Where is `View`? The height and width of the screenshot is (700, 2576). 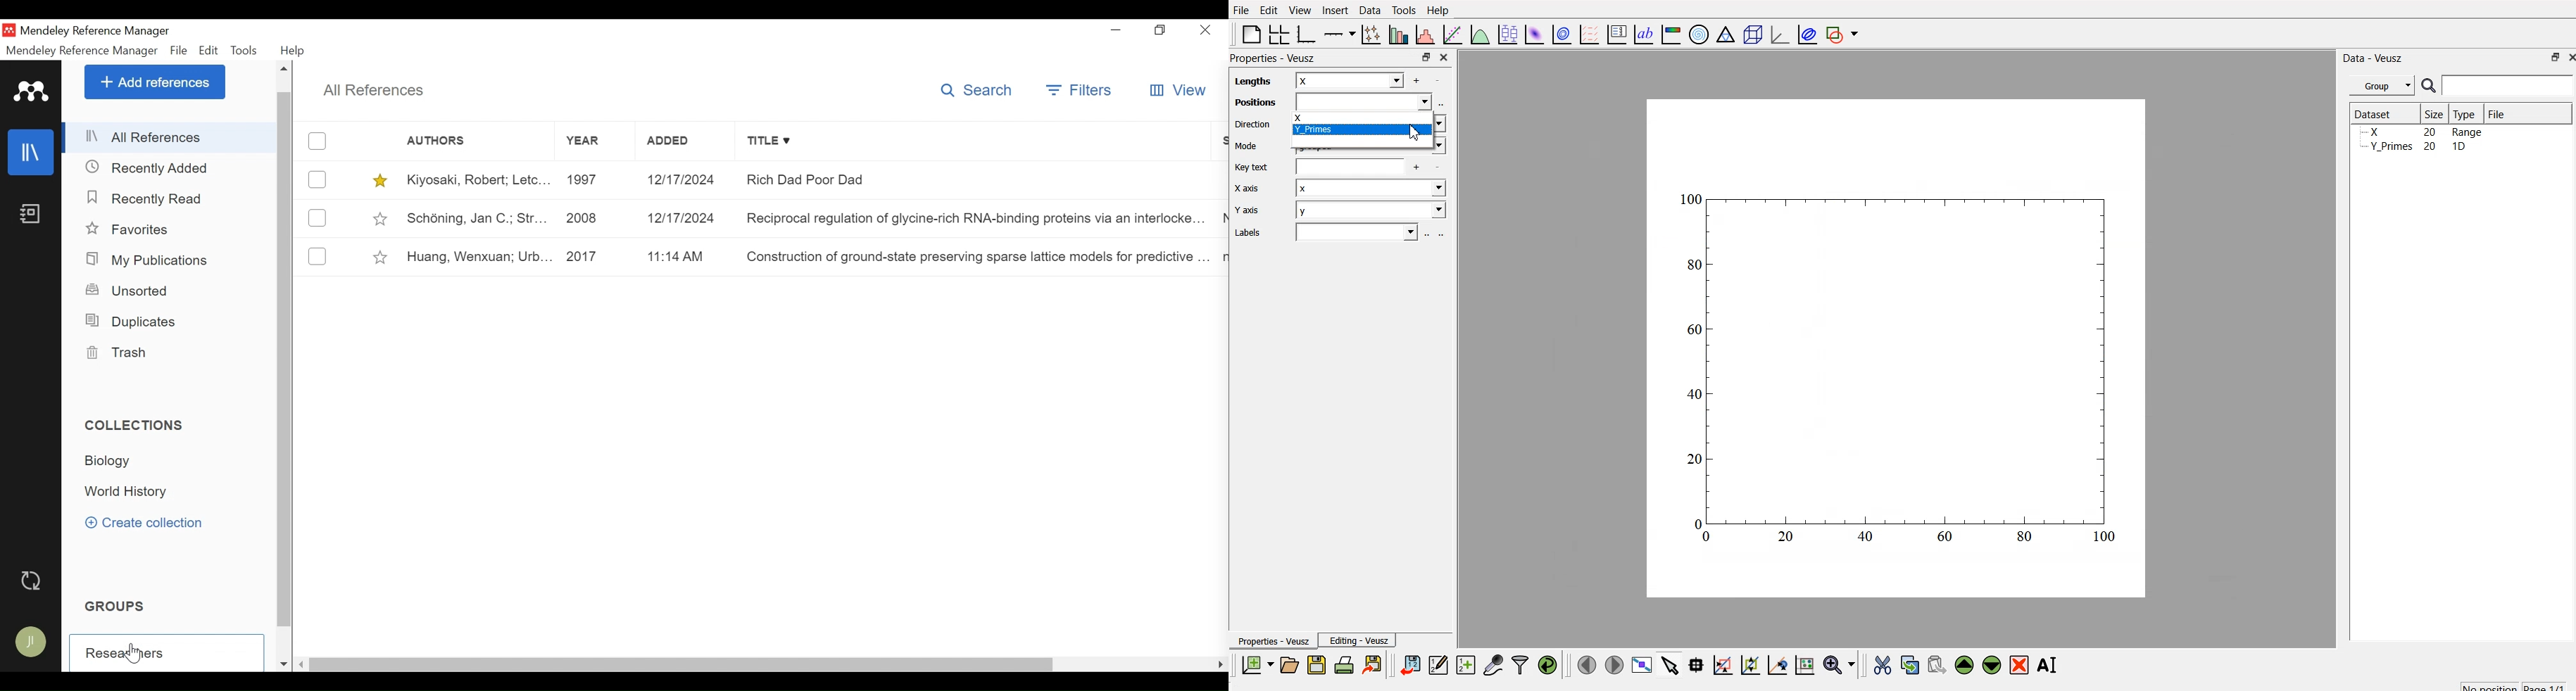
View is located at coordinates (1301, 10).